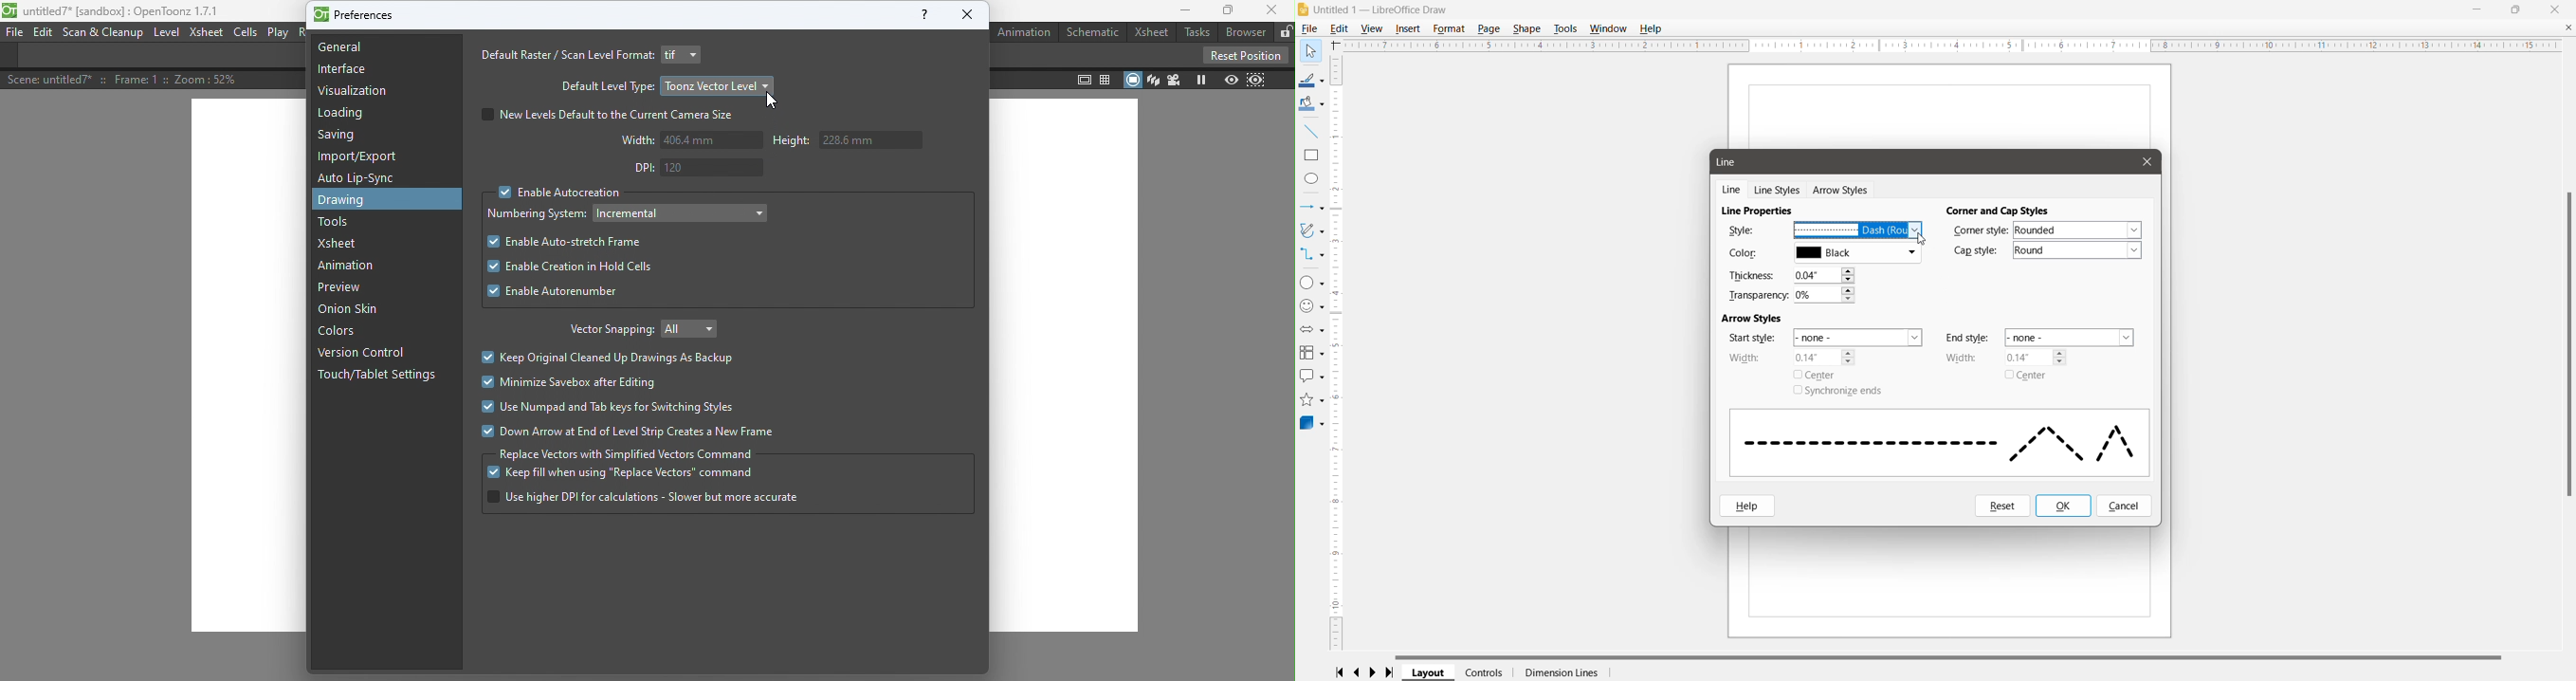 This screenshot has width=2576, height=700. Describe the element at coordinates (1107, 78) in the screenshot. I see `Field guide` at that location.